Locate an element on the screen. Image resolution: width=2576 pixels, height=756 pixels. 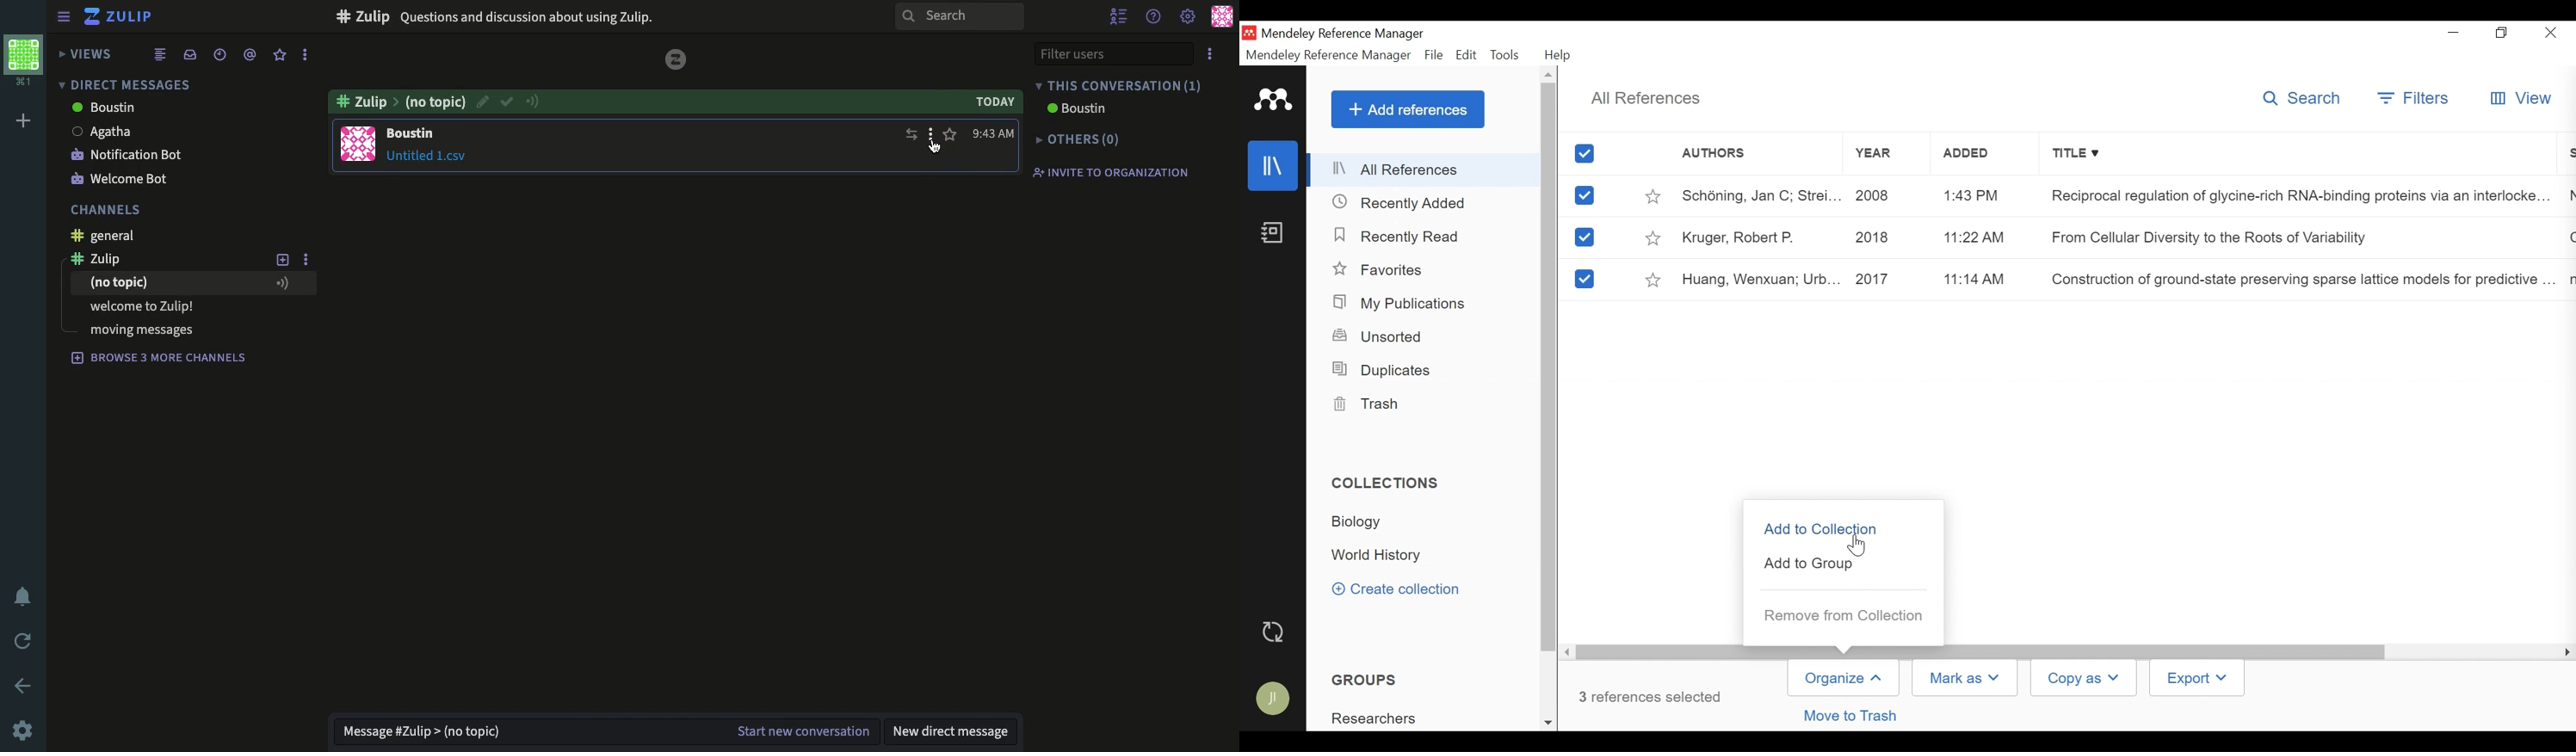
favorite is located at coordinates (280, 55).